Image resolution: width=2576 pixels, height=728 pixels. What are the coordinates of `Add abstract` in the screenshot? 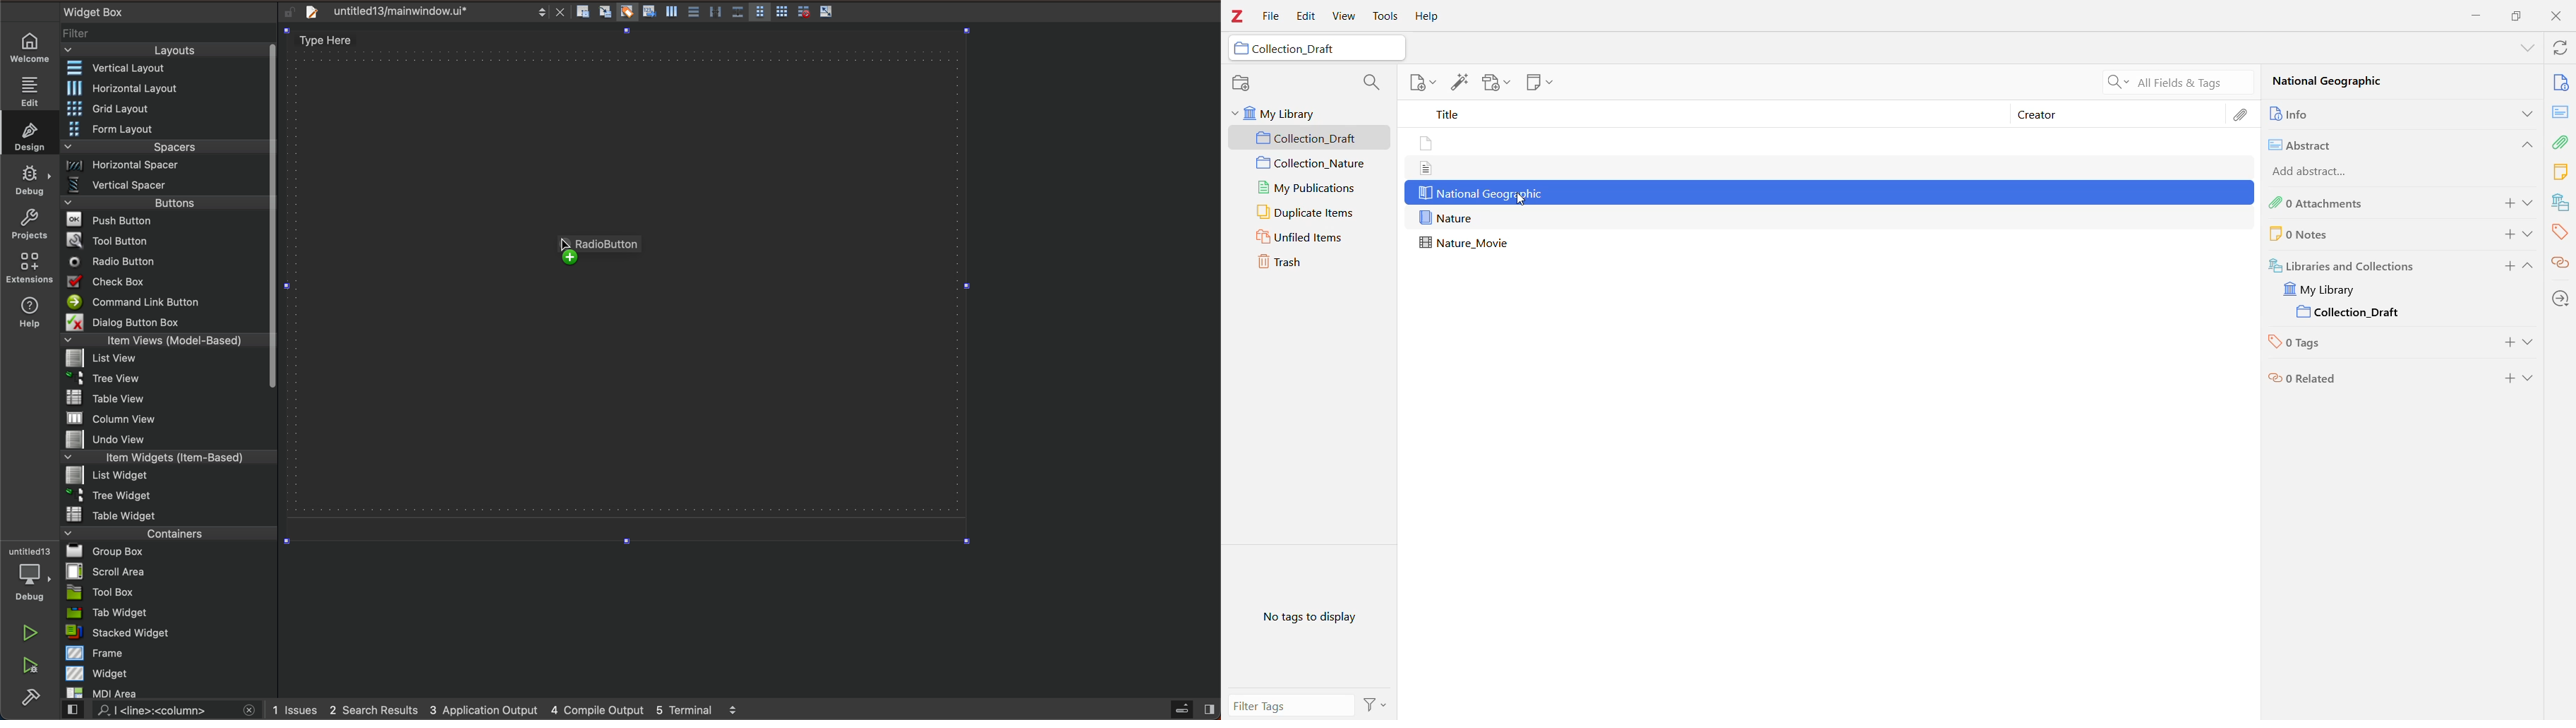 It's located at (2327, 172).